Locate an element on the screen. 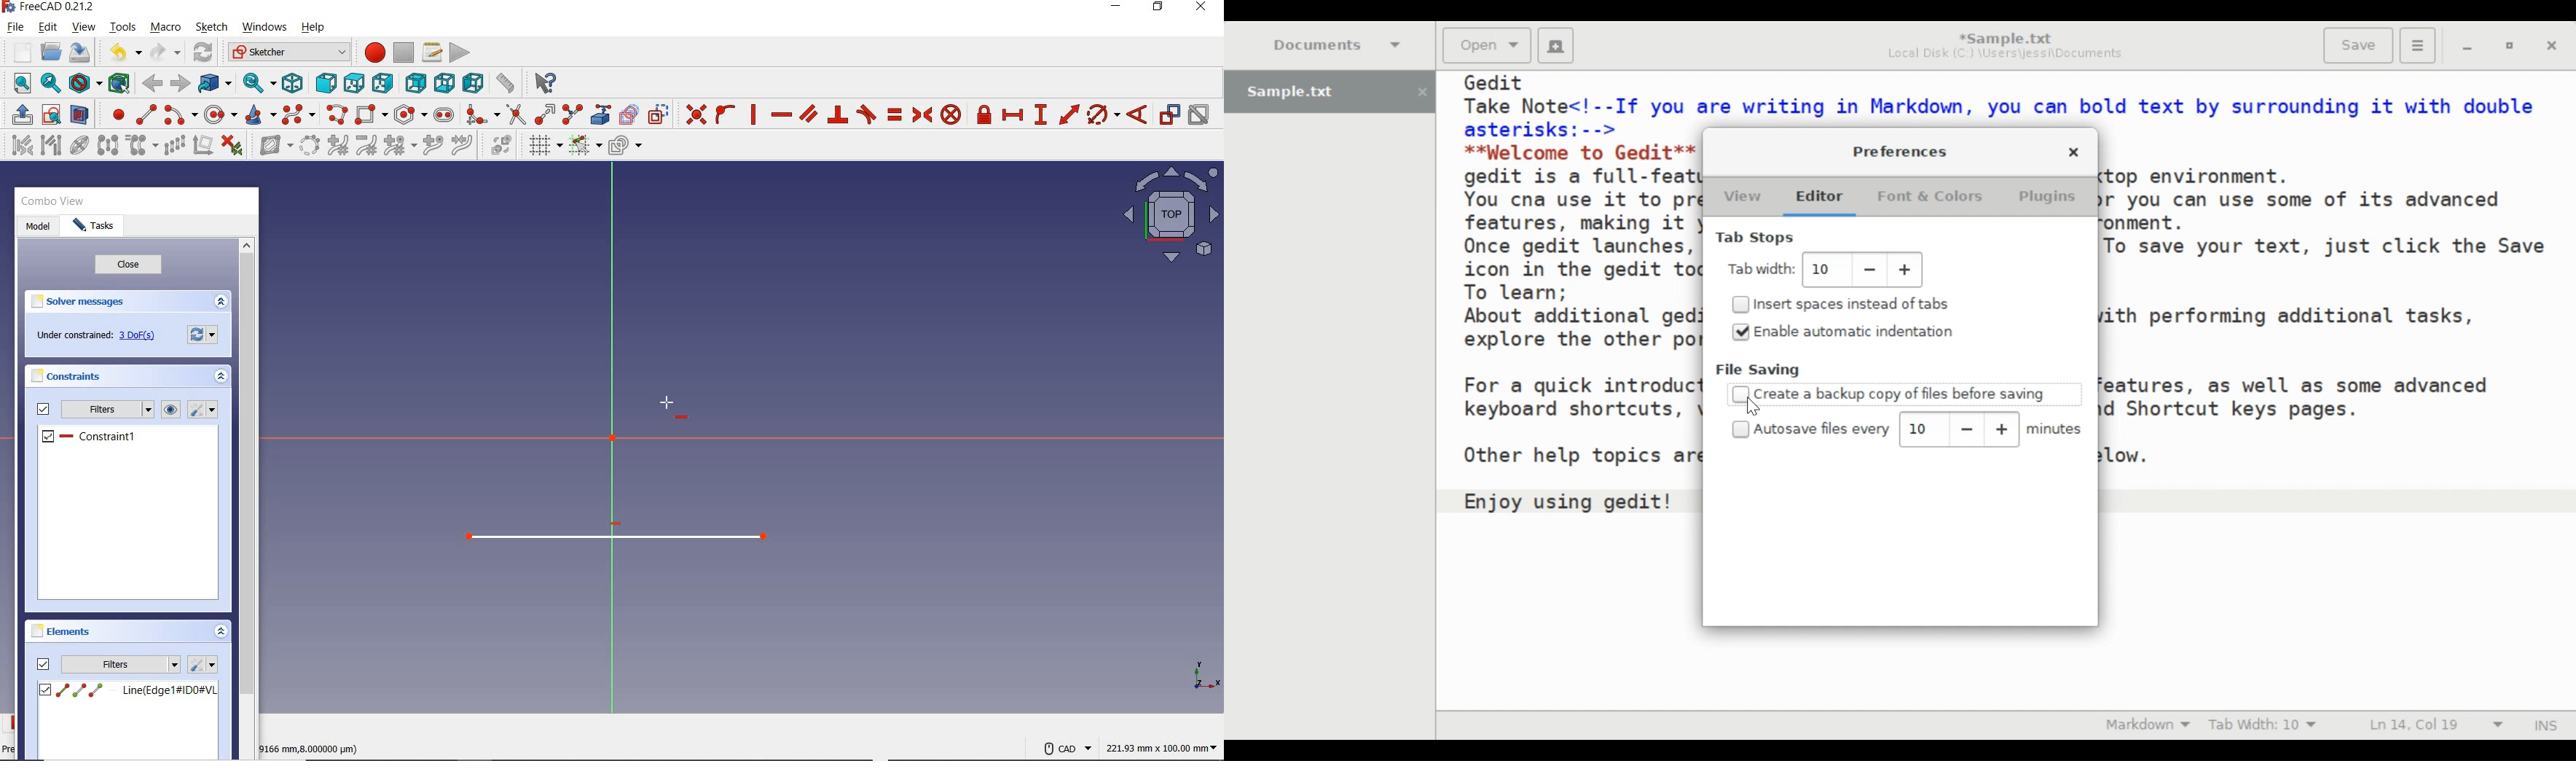 Image resolution: width=2576 pixels, height=784 pixels. BOUNDING BOX is located at coordinates (122, 84).